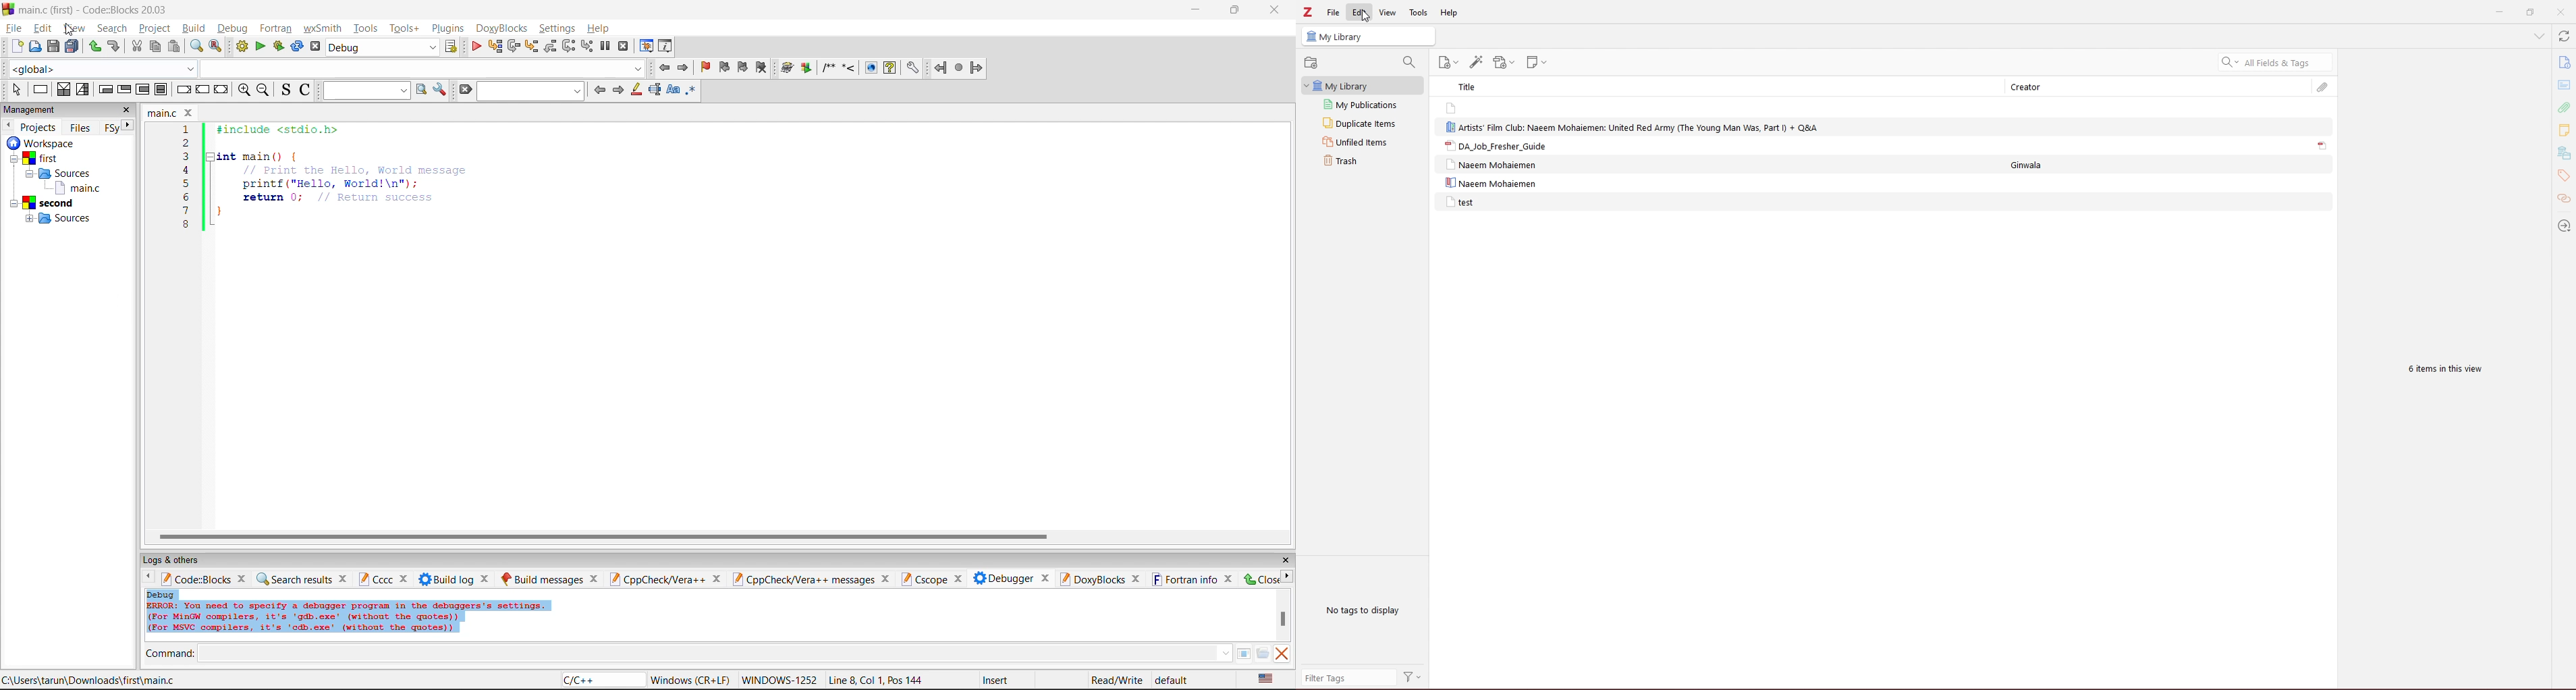  Describe the element at coordinates (1103, 578) in the screenshot. I see `doxyblocks` at that location.